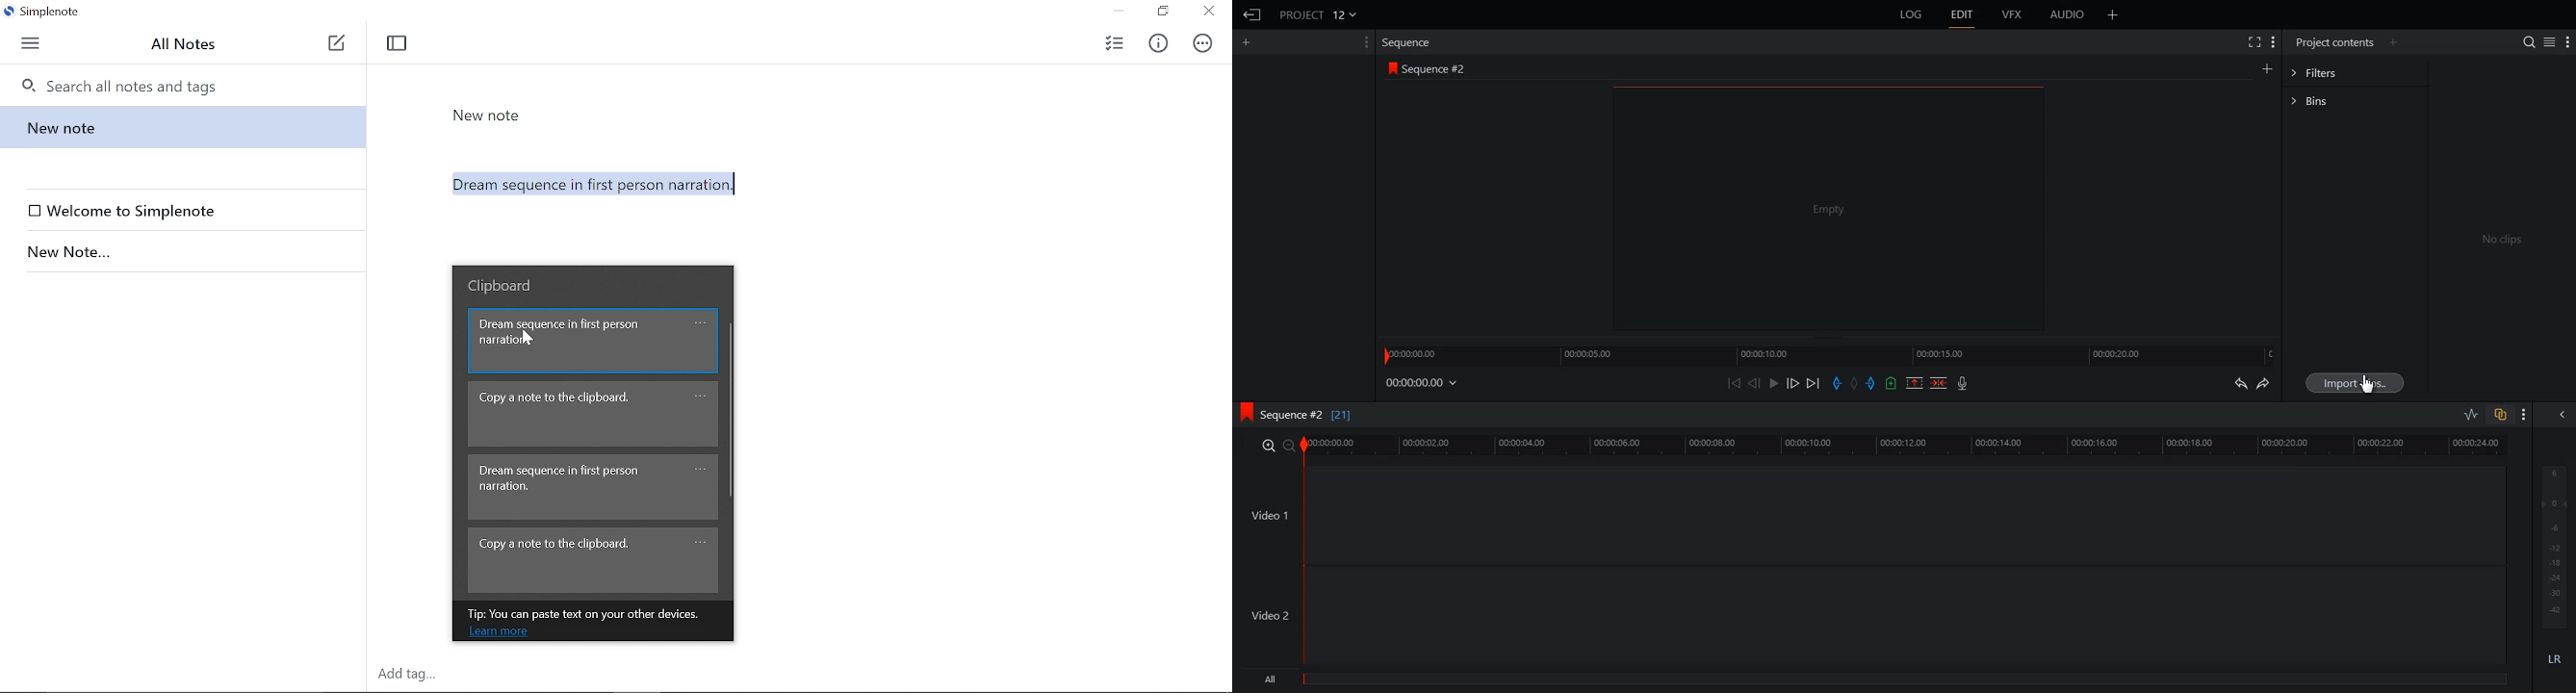 This screenshot has height=700, width=2576. I want to click on Record Video, so click(1964, 384).